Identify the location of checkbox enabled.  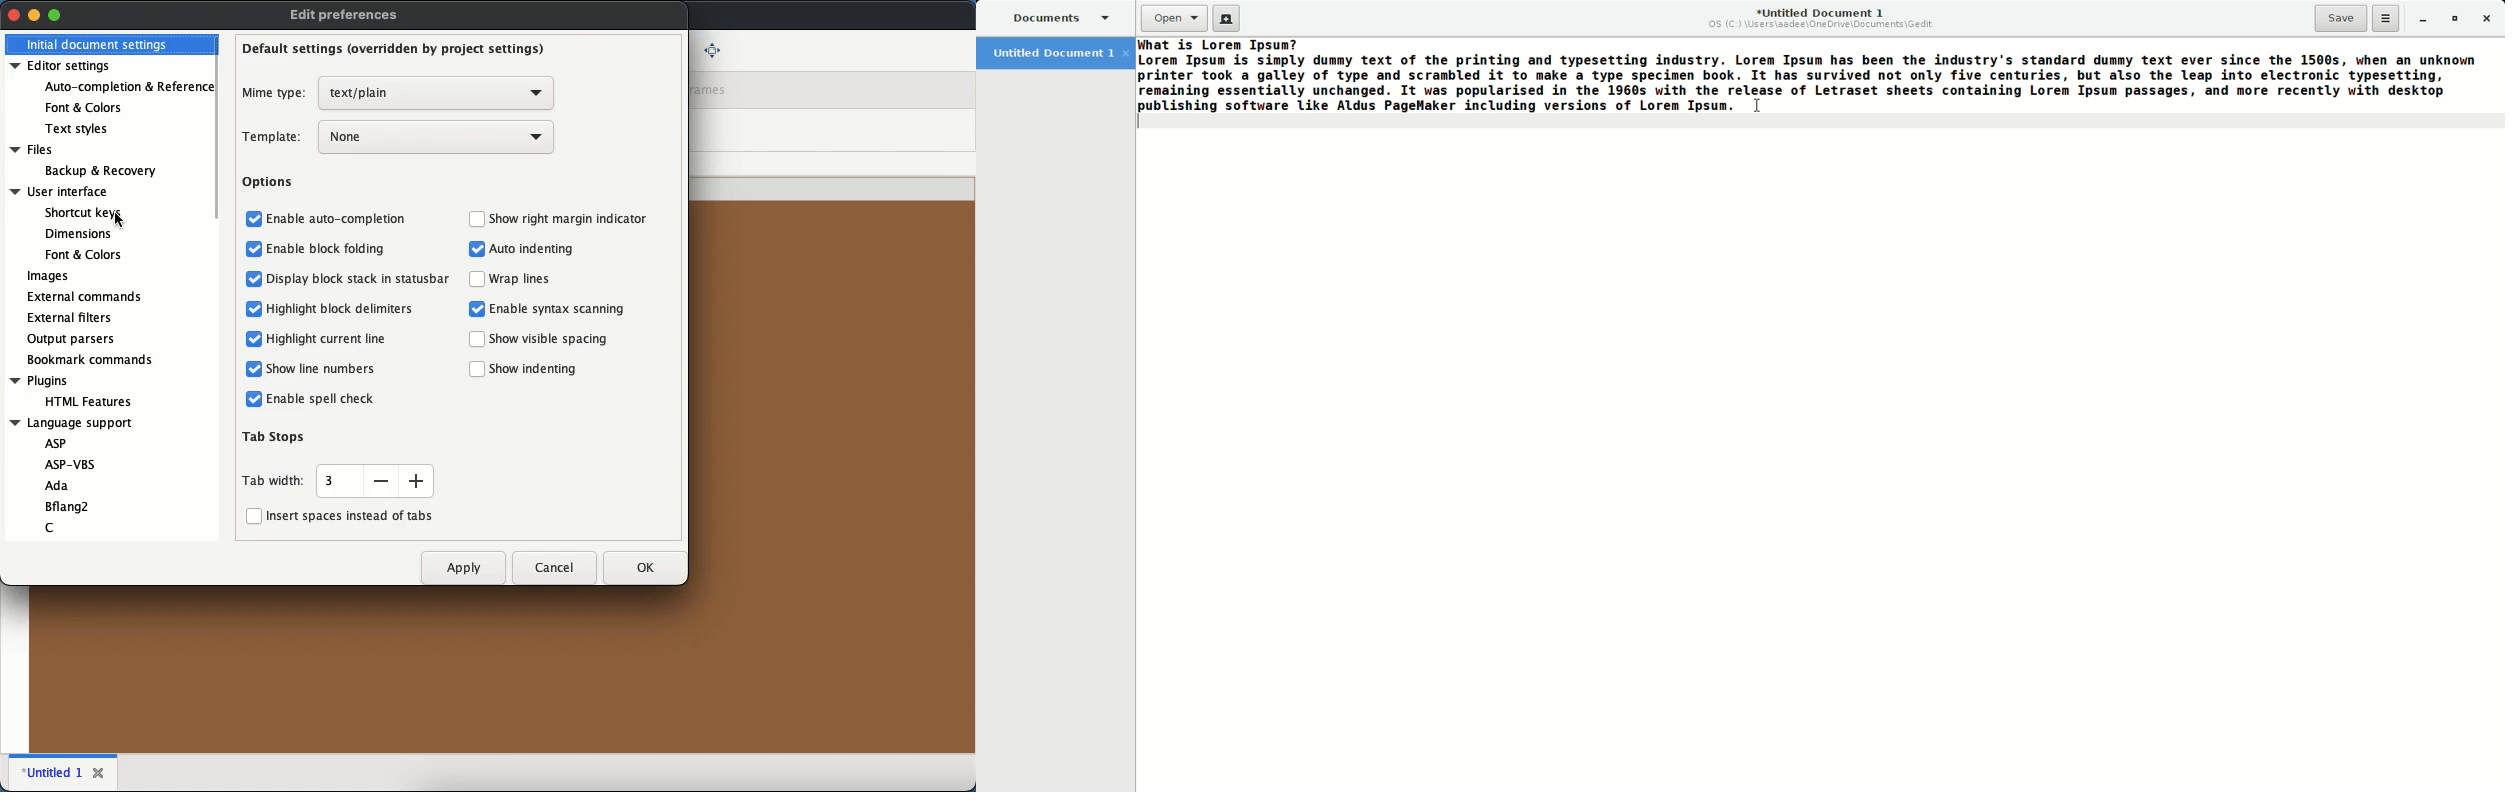
(476, 250).